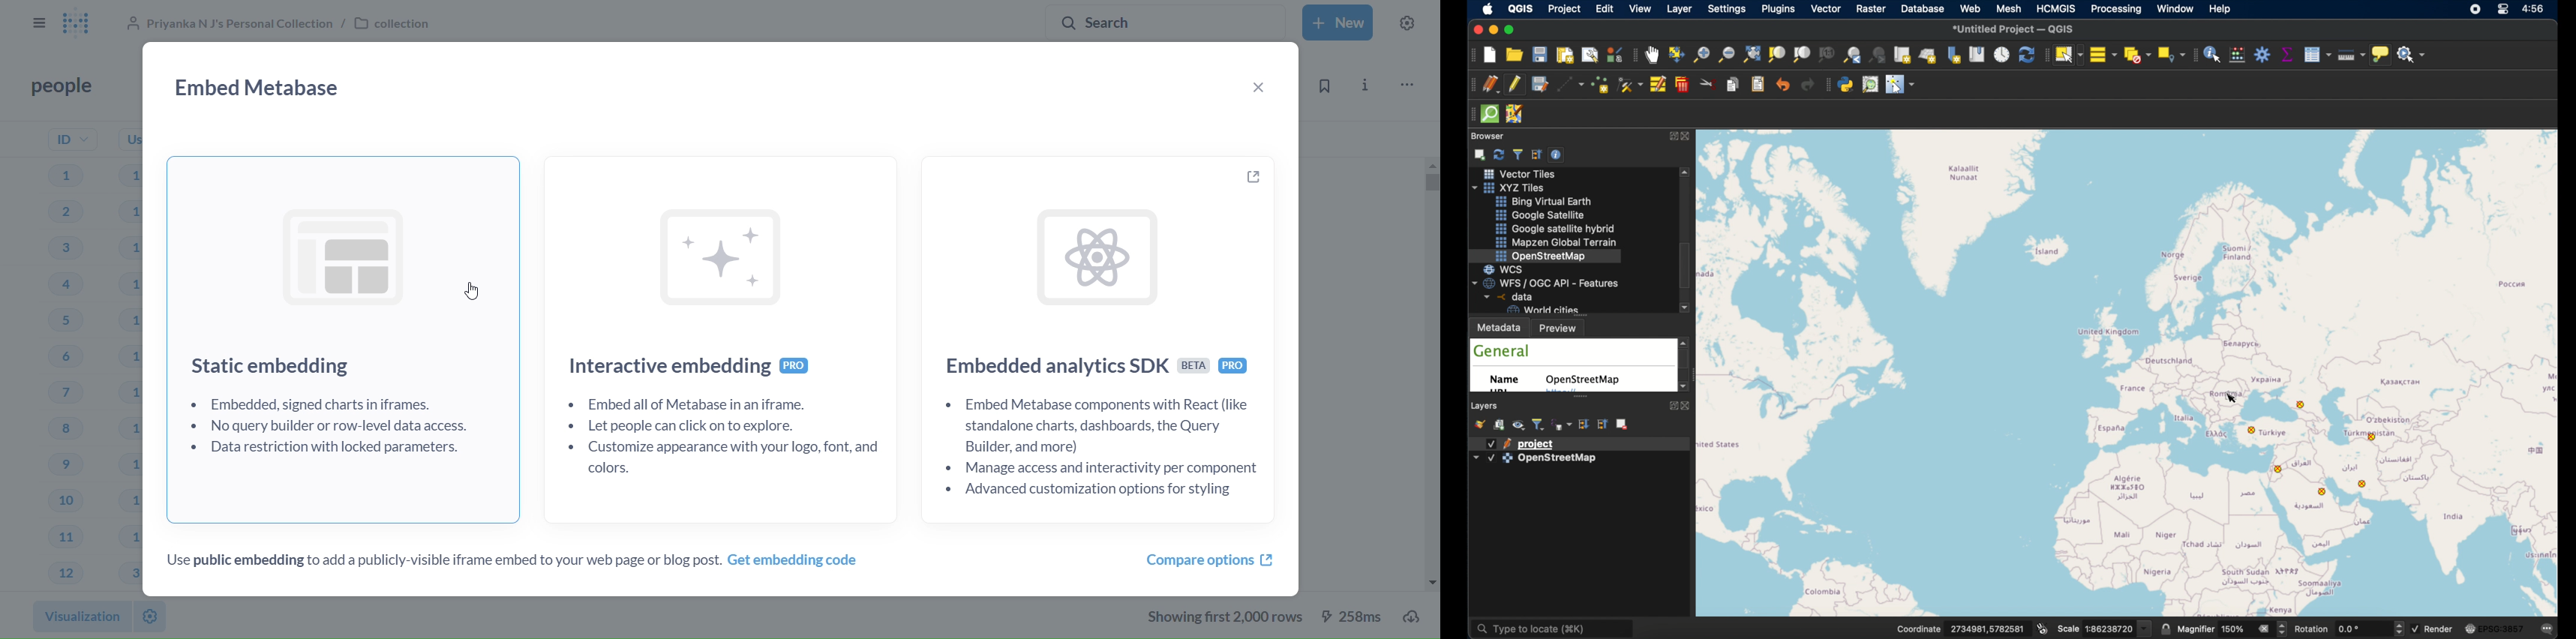 The width and height of the screenshot is (2576, 644). I want to click on open project, so click(1514, 54).